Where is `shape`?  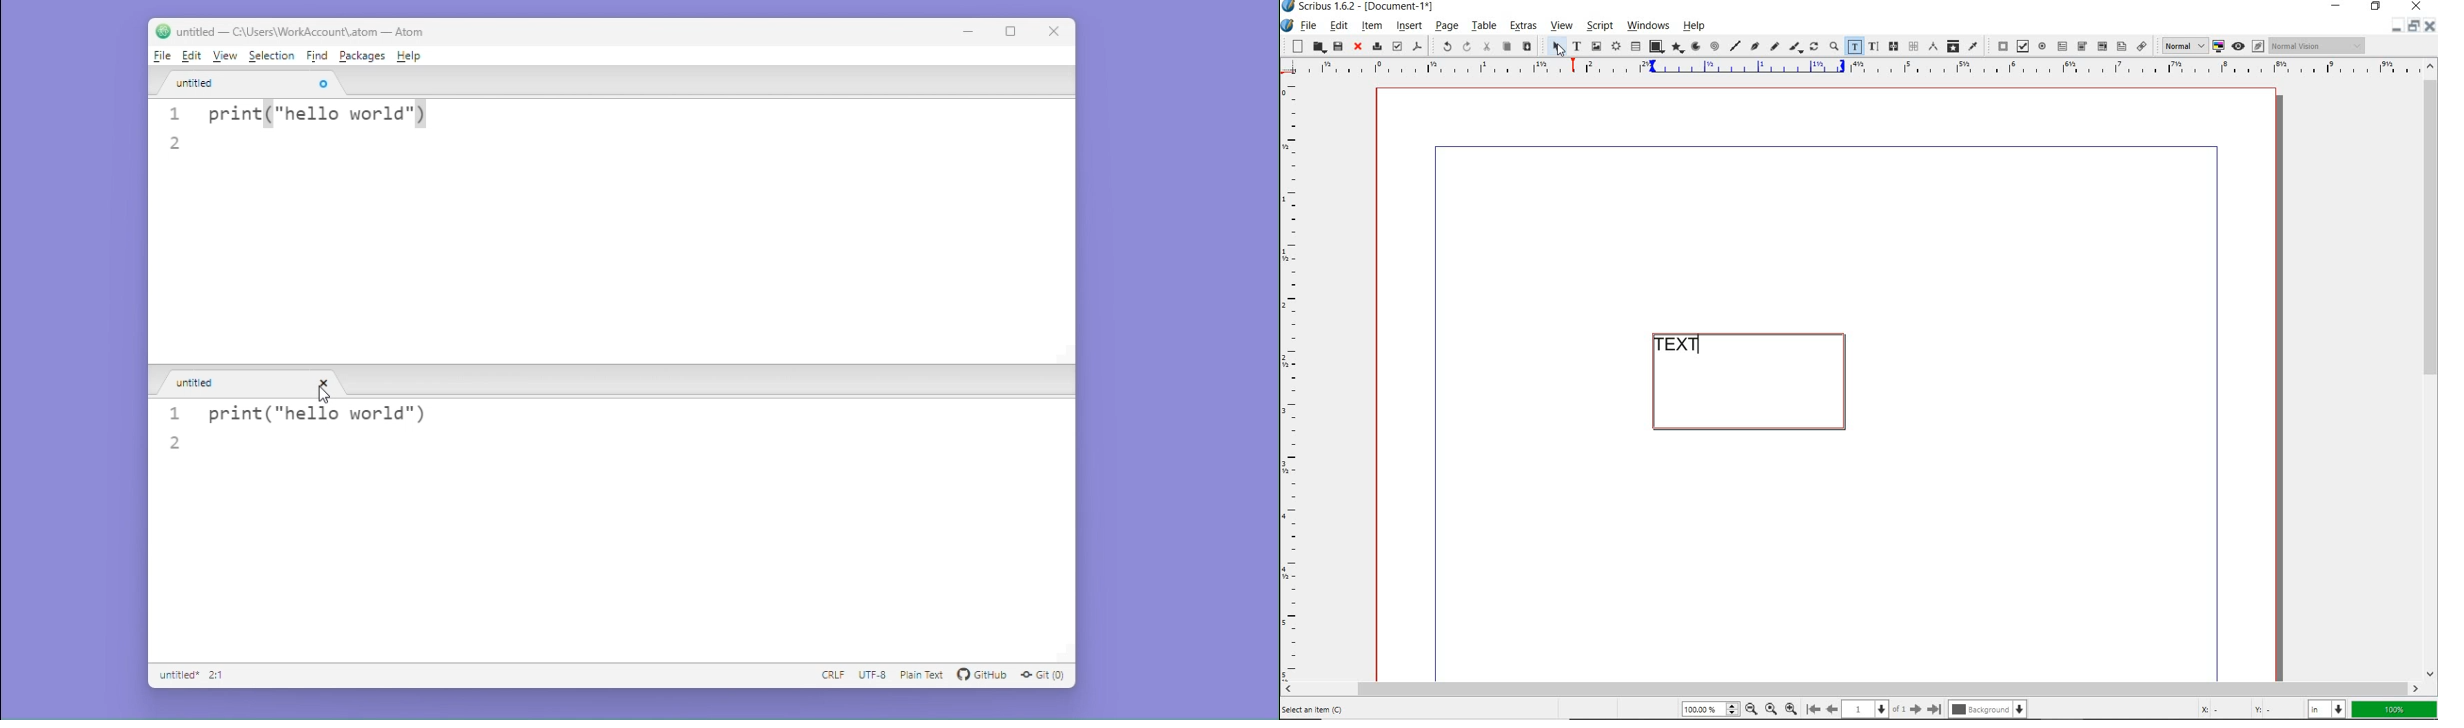 shape is located at coordinates (1656, 46).